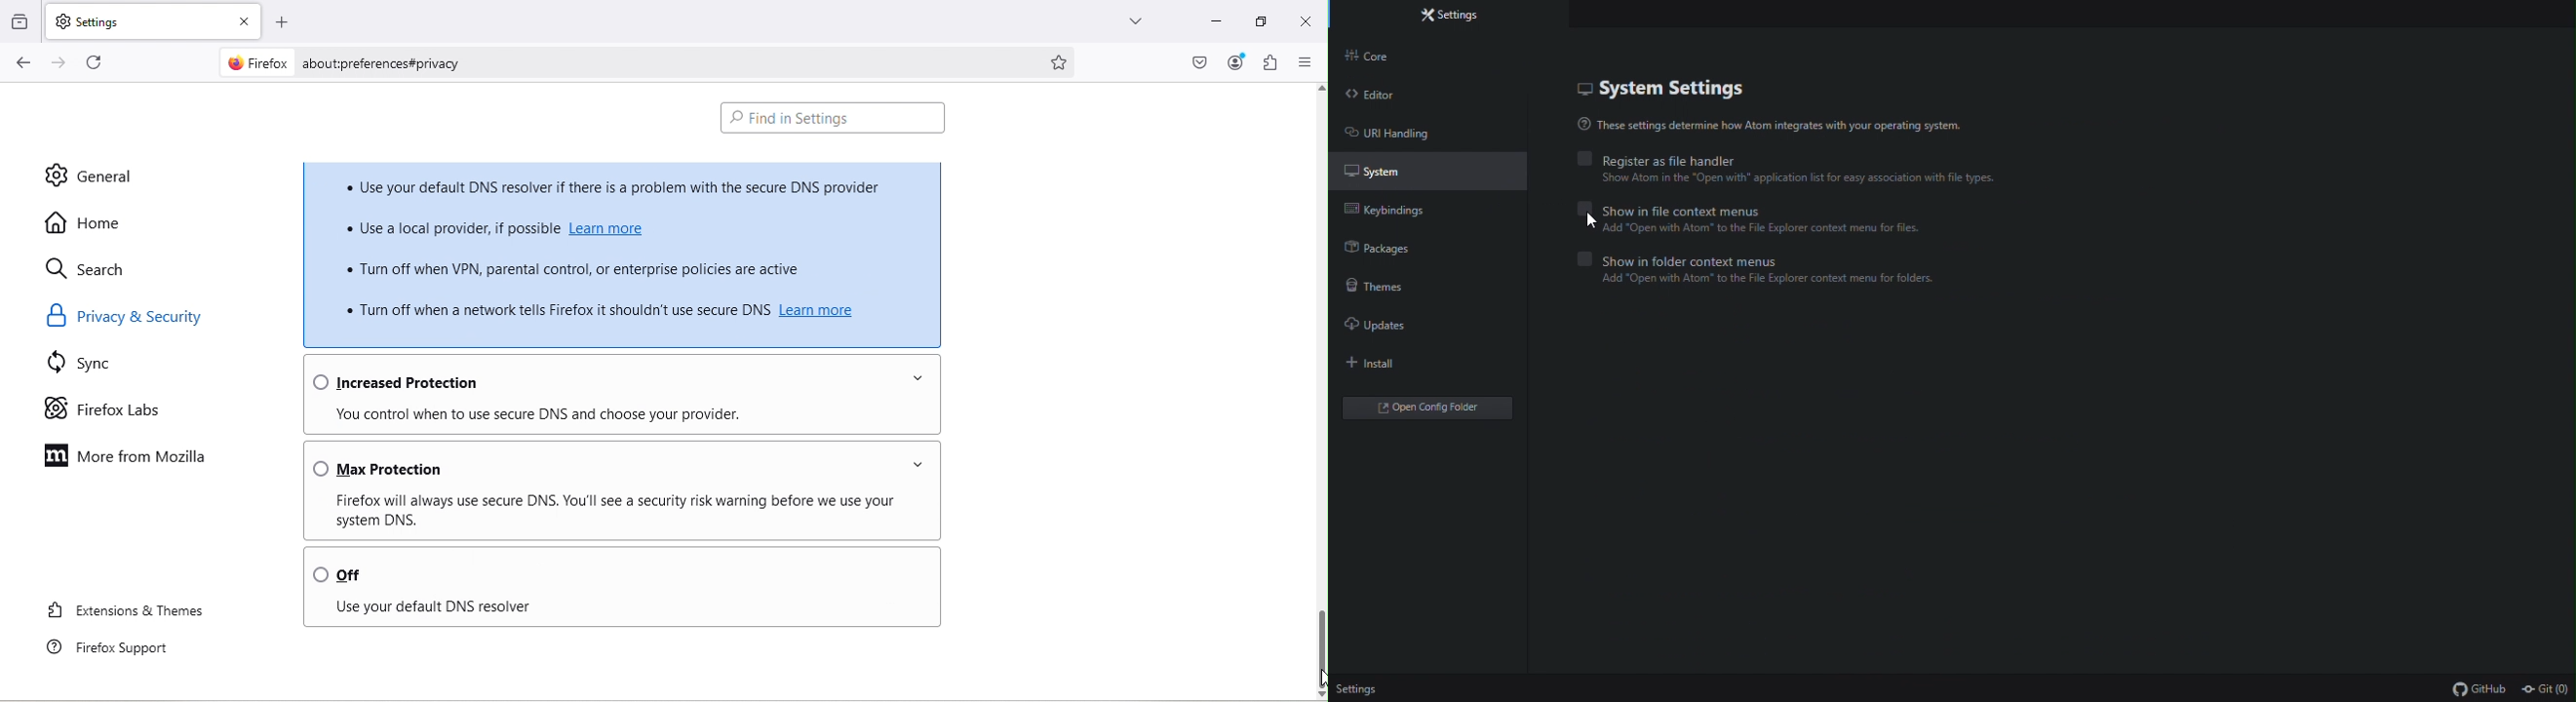 The height and width of the screenshot is (728, 2576). I want to click on Settings, so click(1460, 15).